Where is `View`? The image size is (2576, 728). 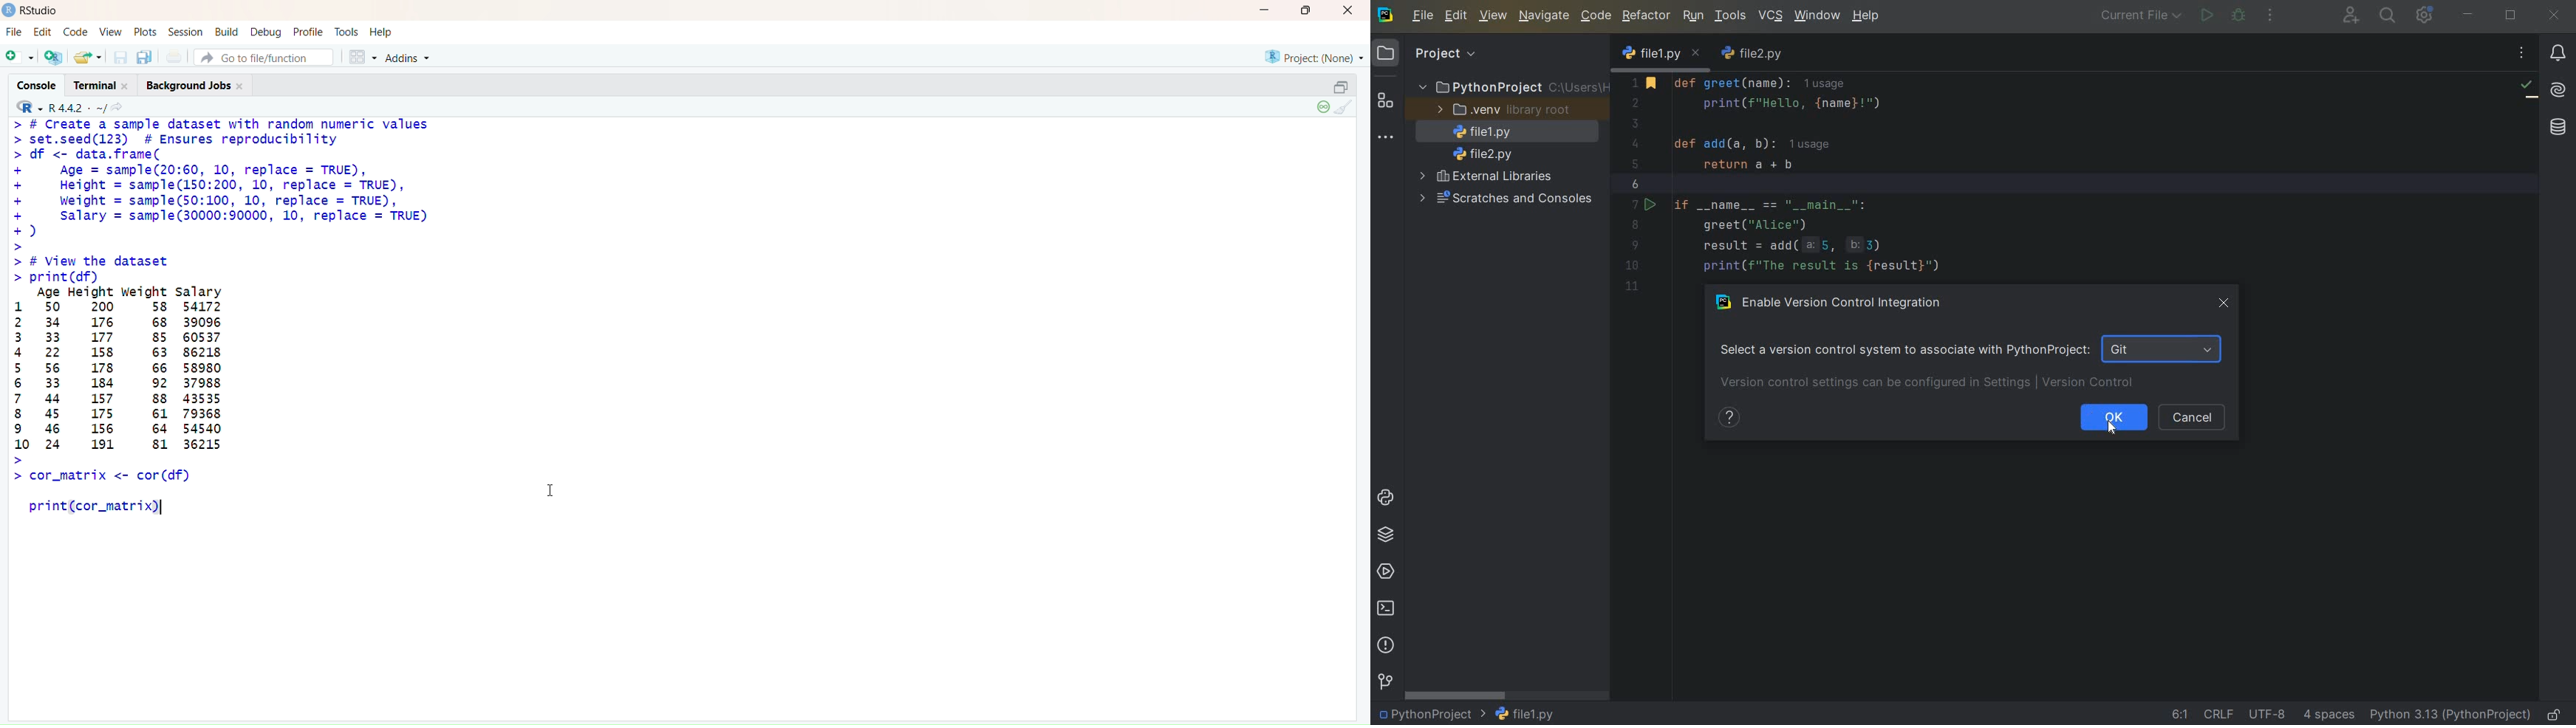
View is located at coordinates (110, 31).